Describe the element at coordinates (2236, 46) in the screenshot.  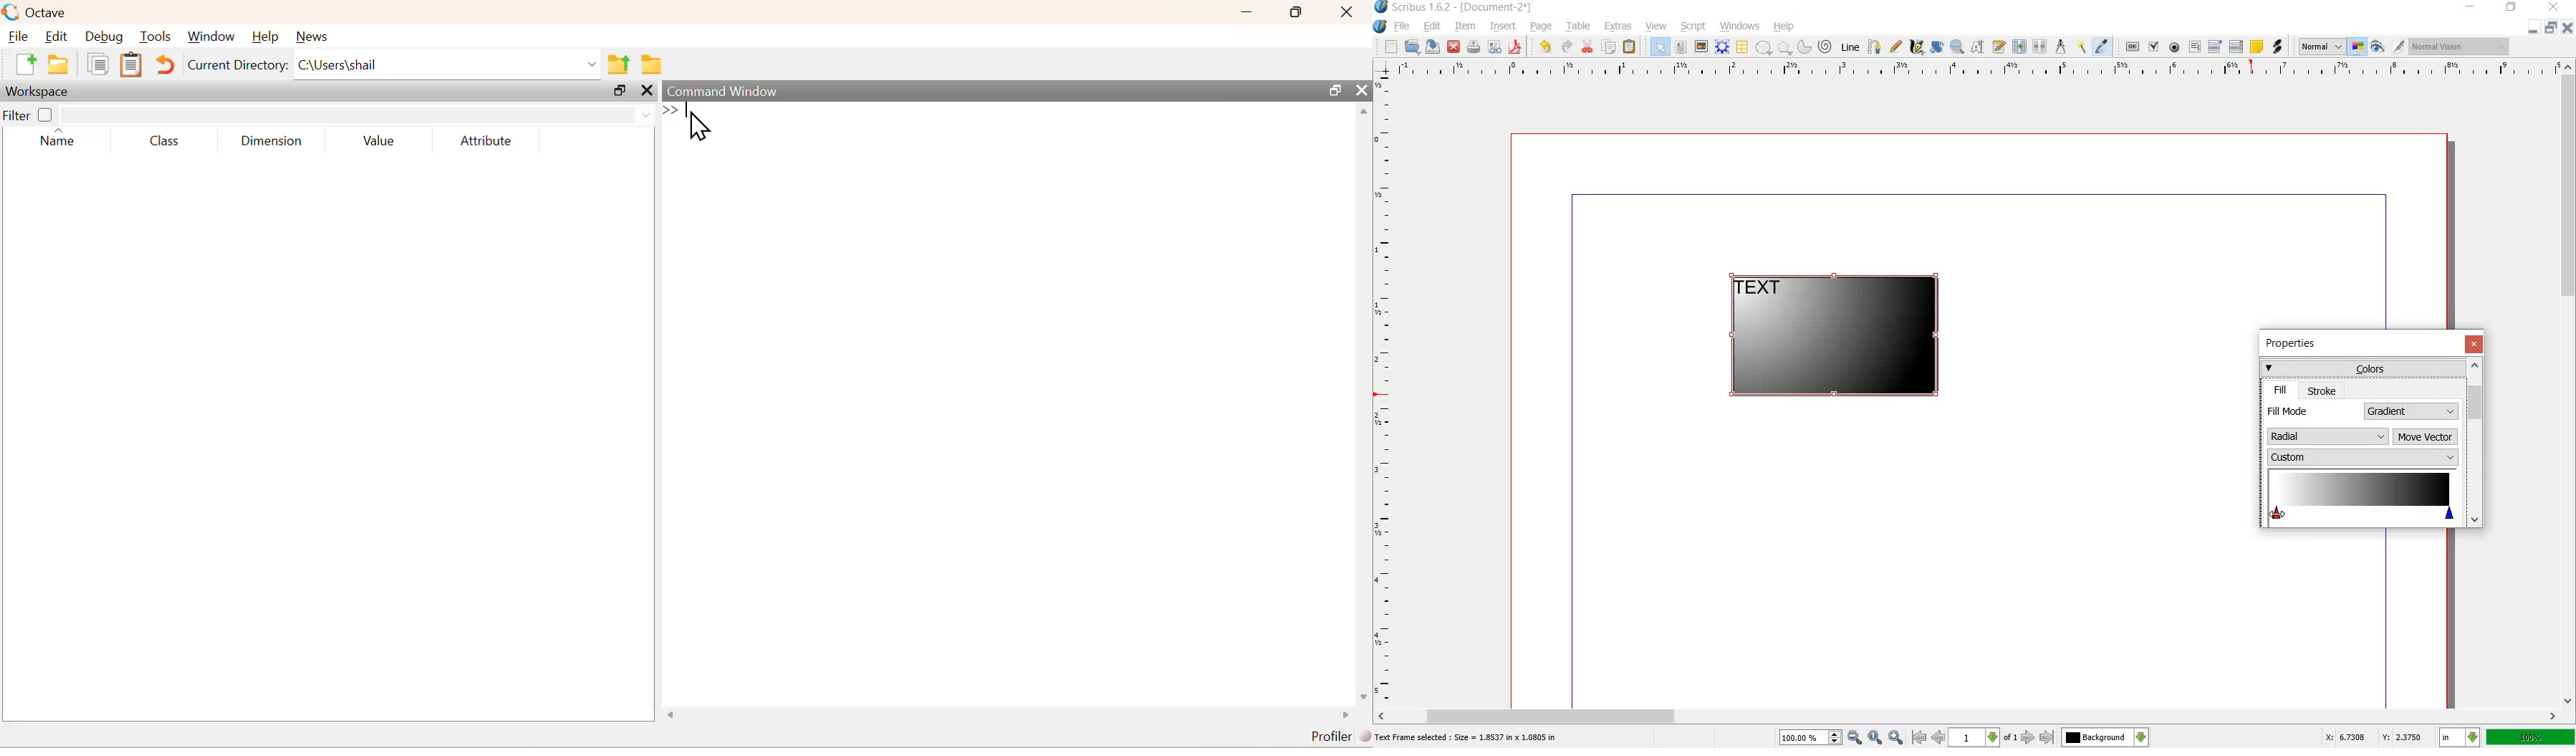
I see `pdf list box` at that location.